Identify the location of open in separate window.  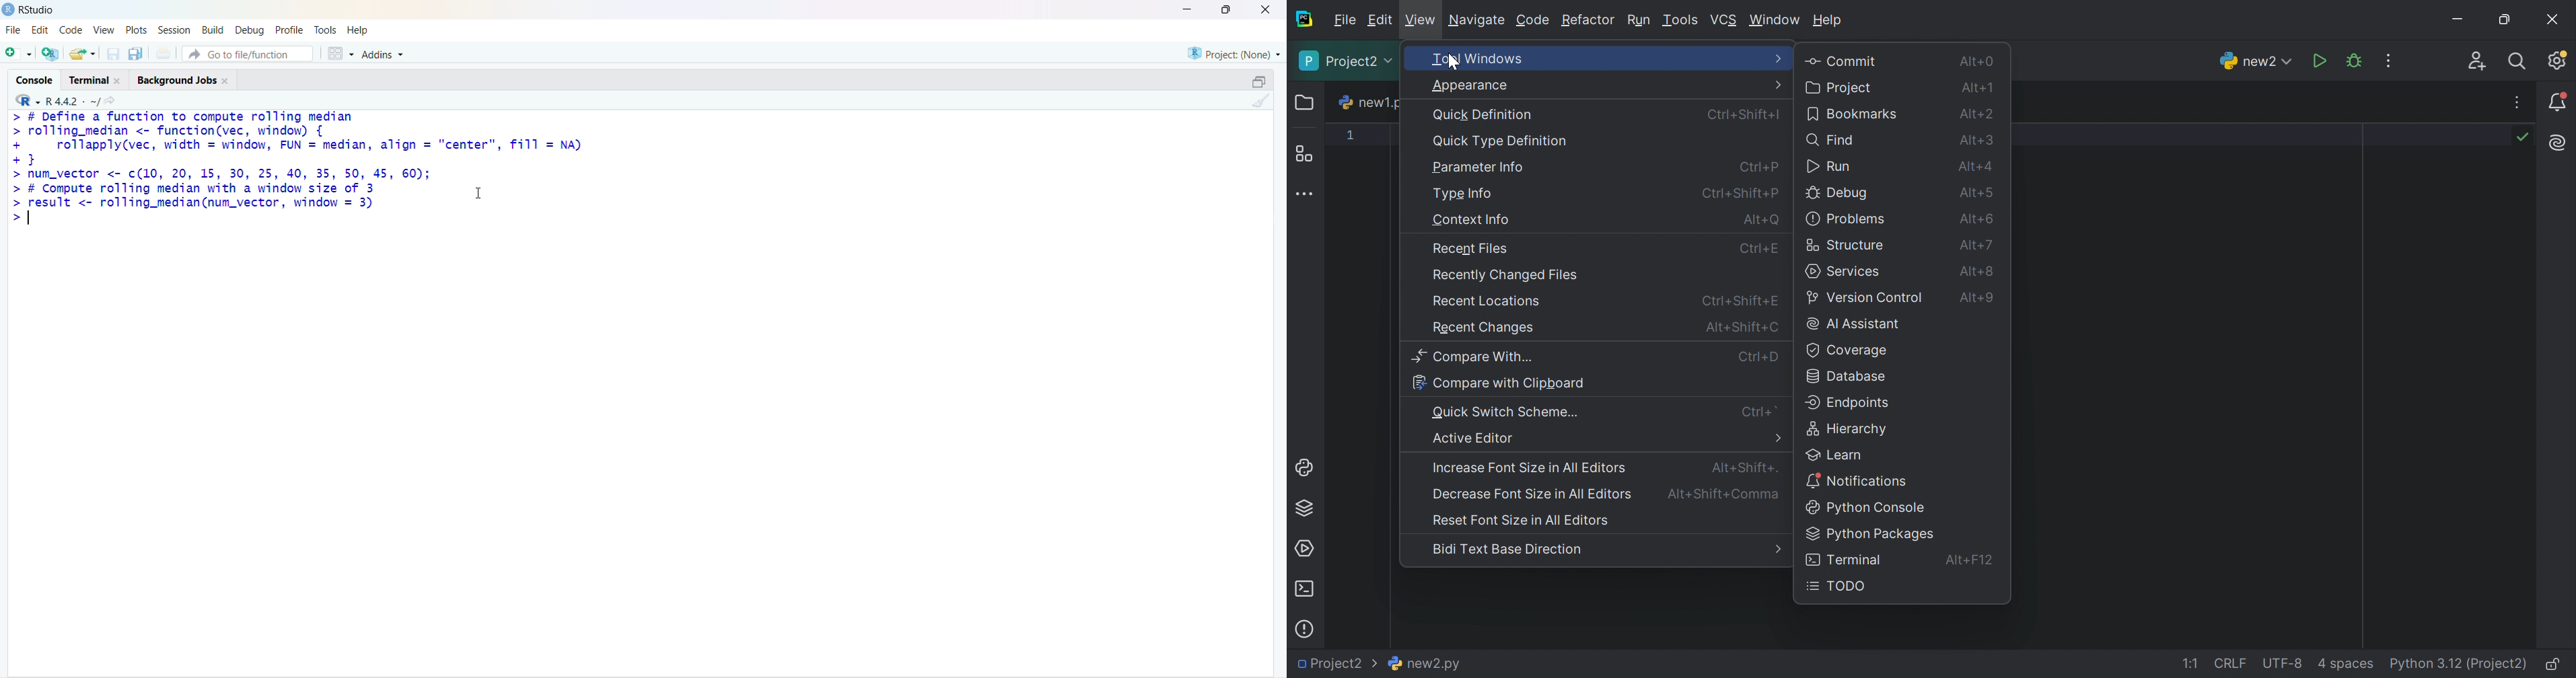
(1259, 82).